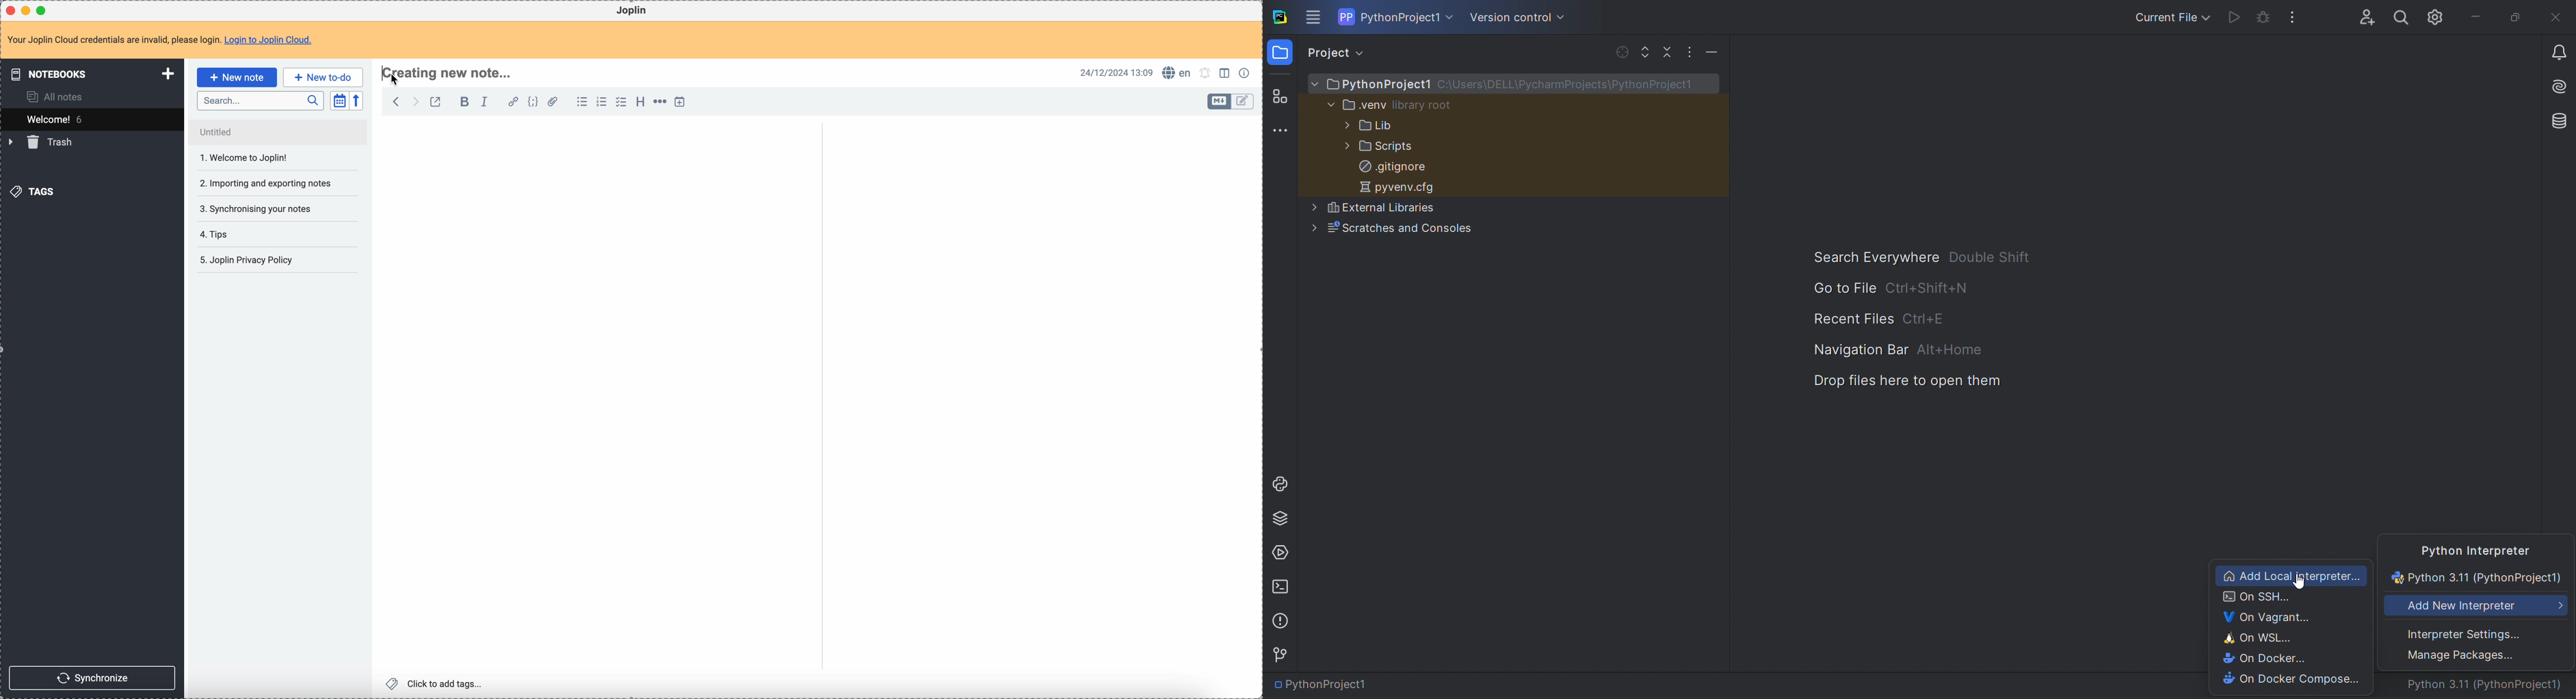 Image resolution: width=2576 pixels, height=700 pixels. I want to click on tags, so click(35, 191).